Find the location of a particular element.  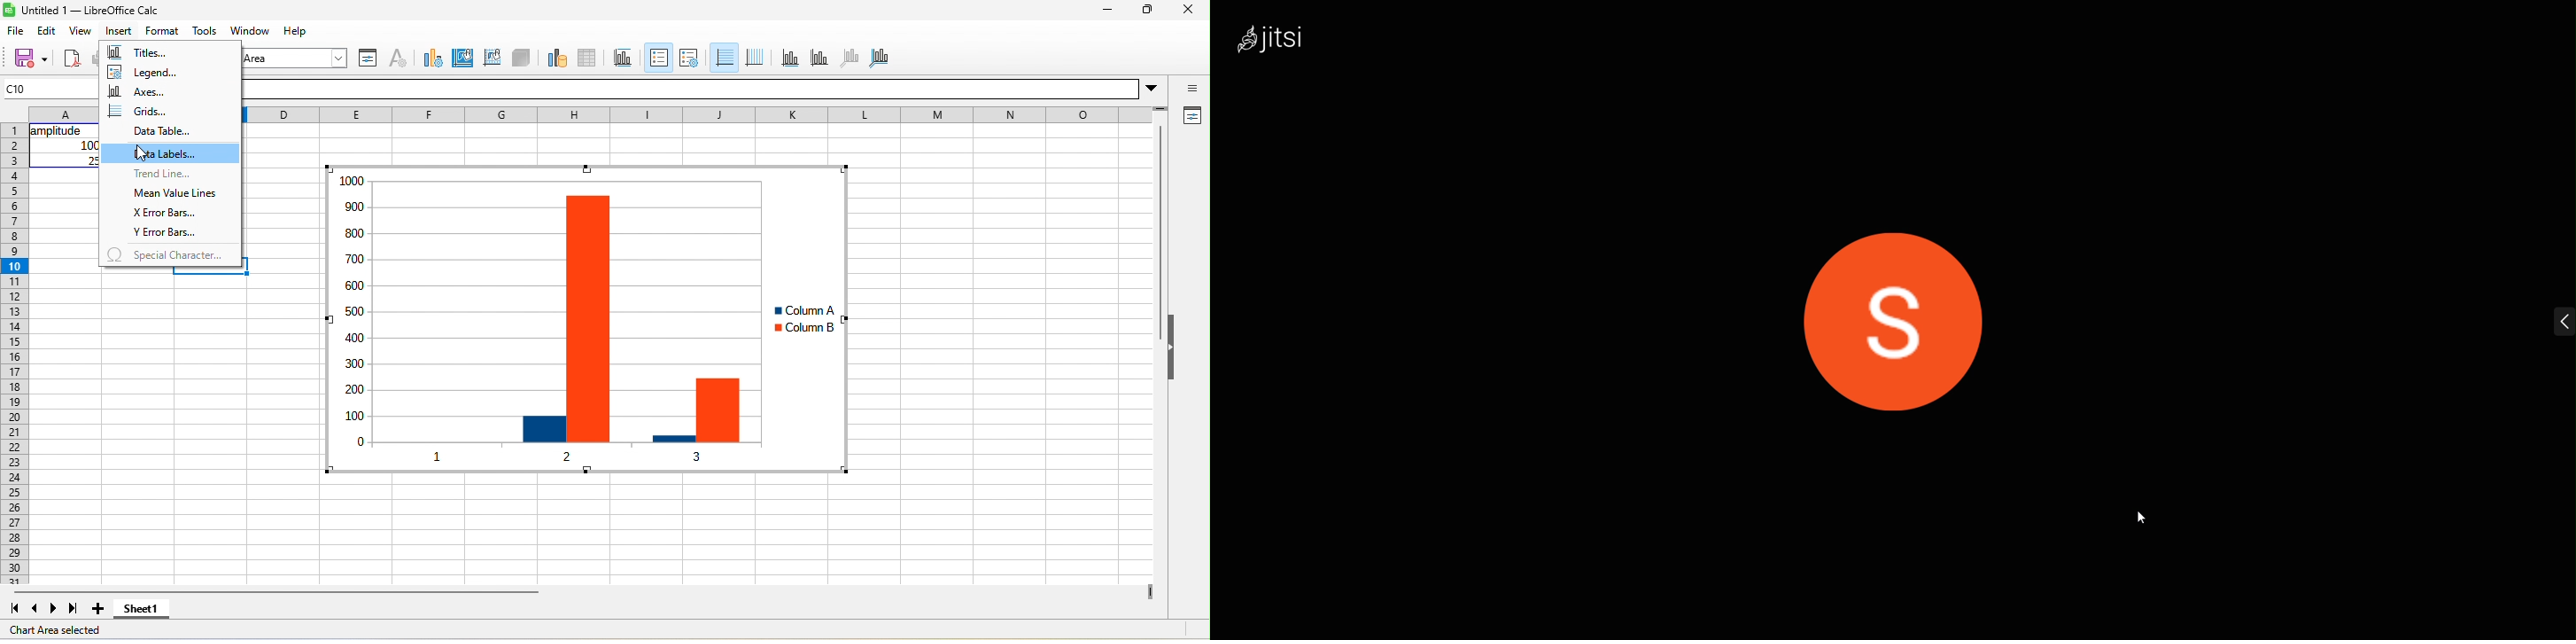

export directly as pdf is located at coordinates (72, 59).